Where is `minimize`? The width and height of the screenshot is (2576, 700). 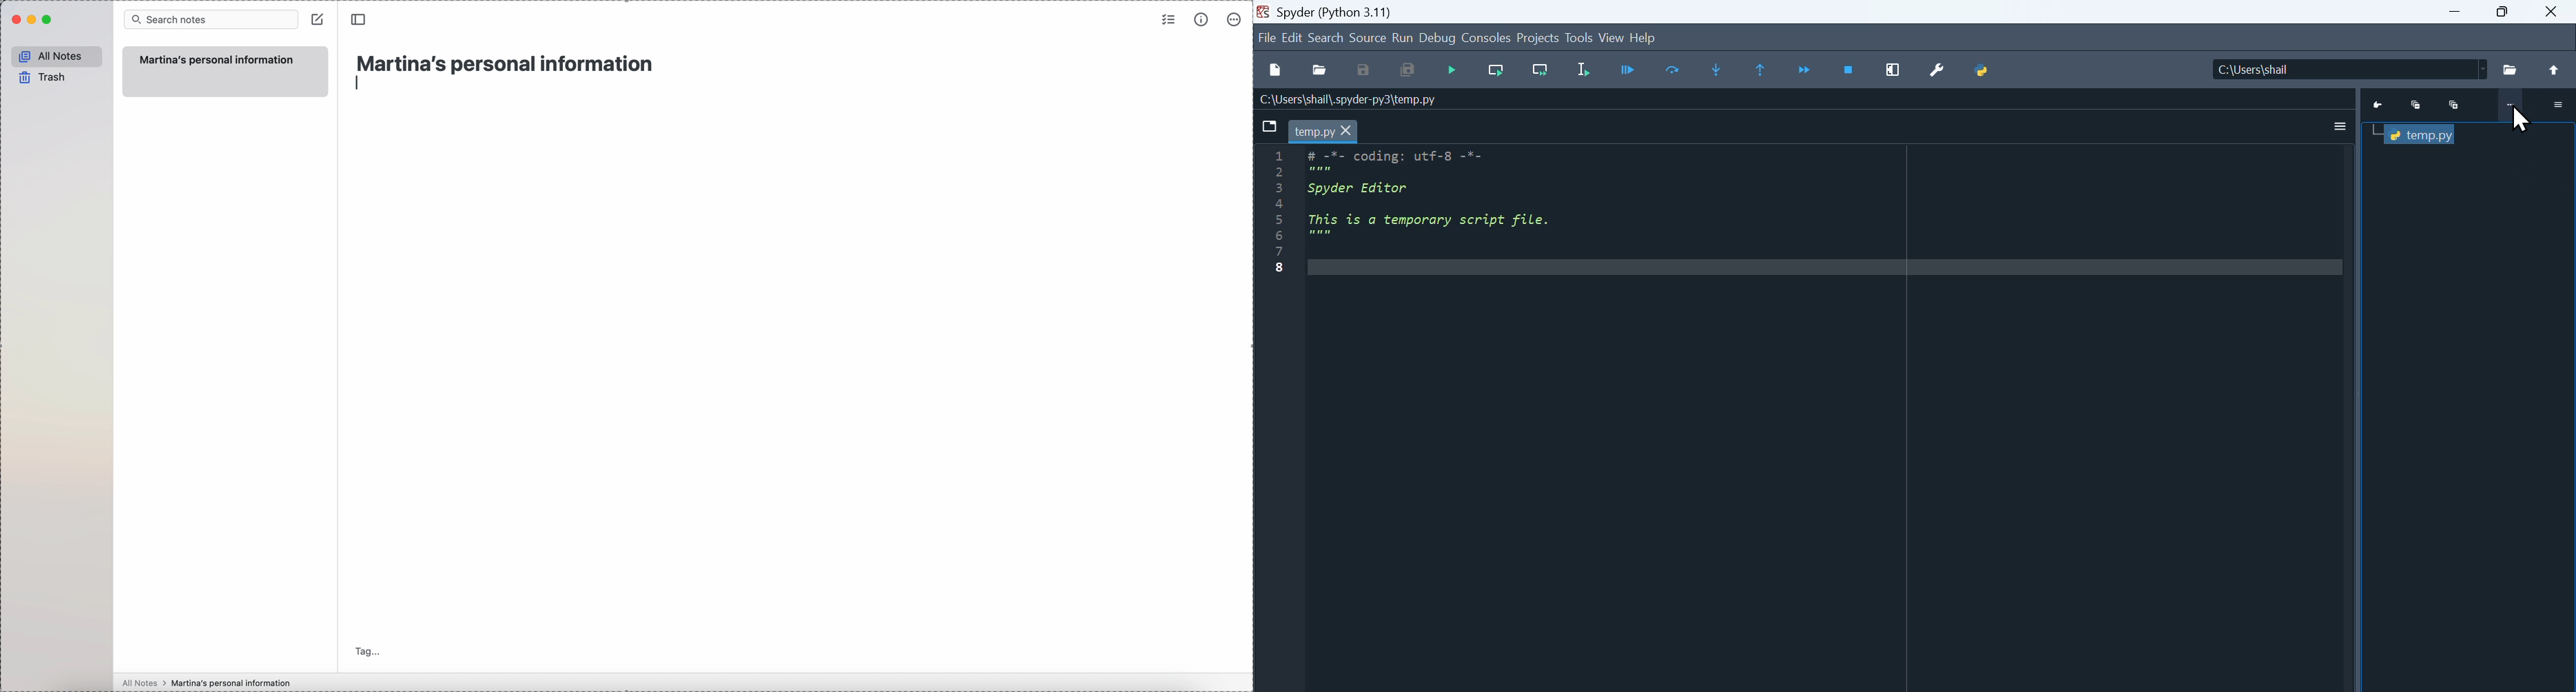 minimize is located at coordinates (2454, 12).